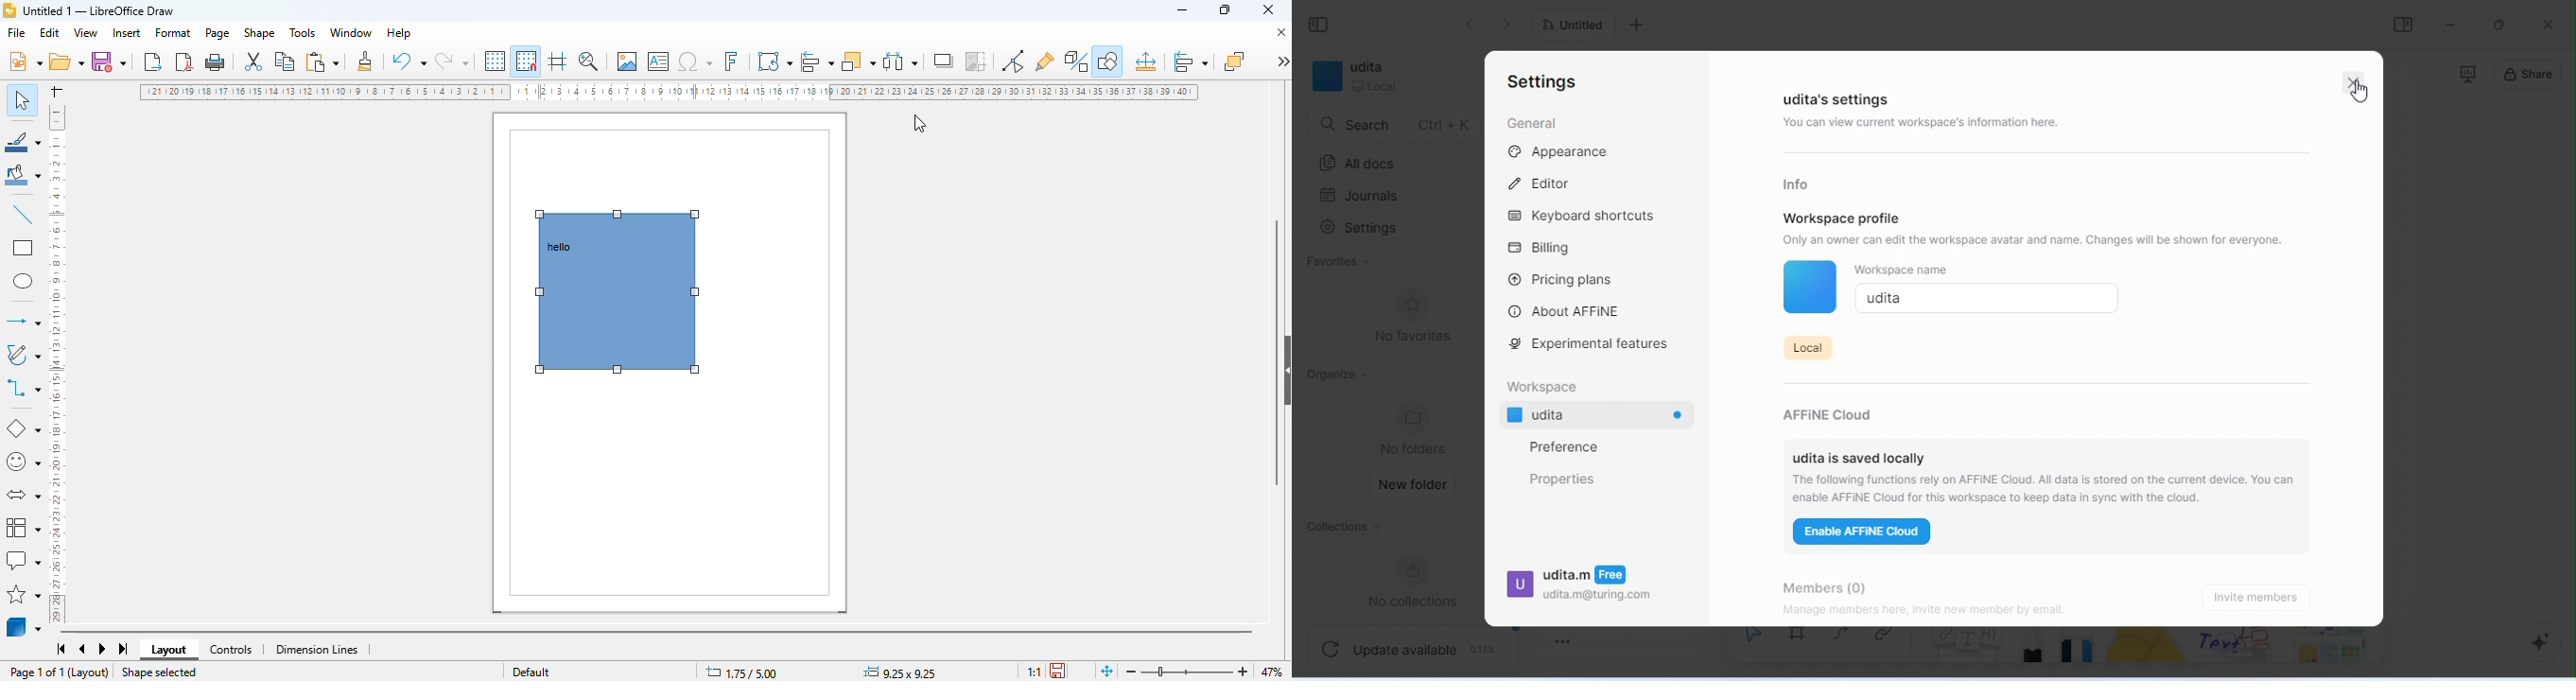 This screenshot has height=700, width=2576. I want to click on add new tab, so click(1639, 25).